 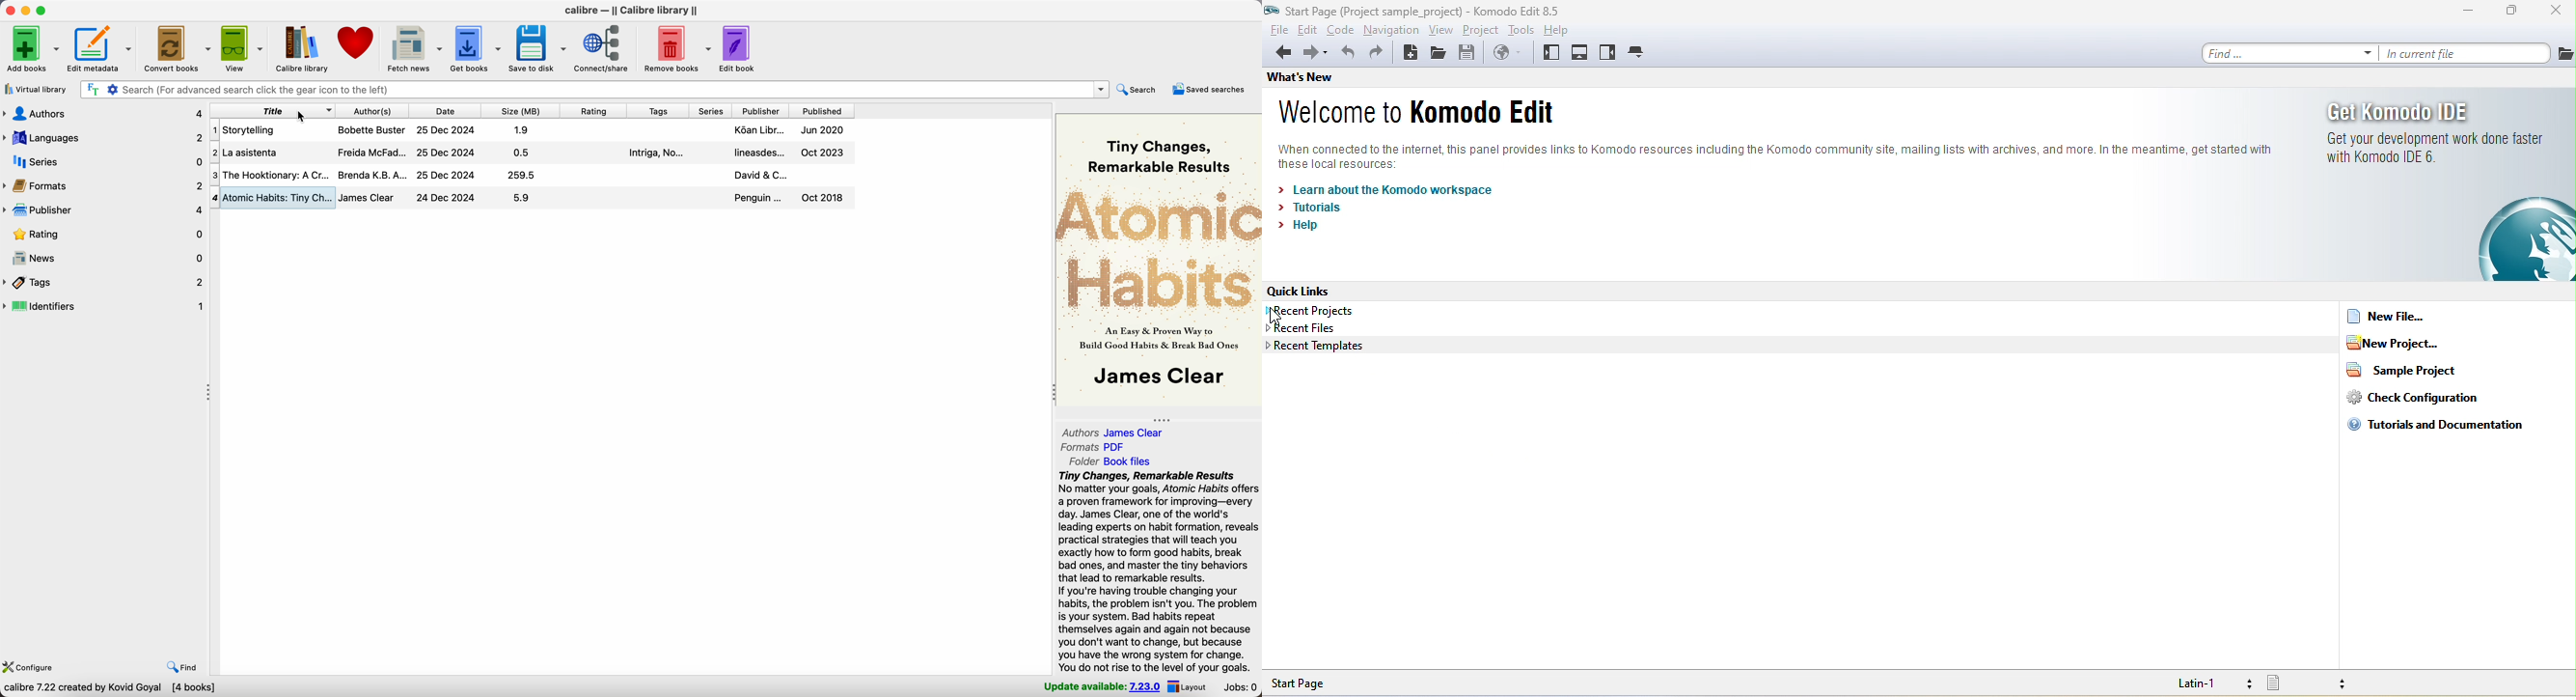 I want to click on get books, so click(x=478, y=47).